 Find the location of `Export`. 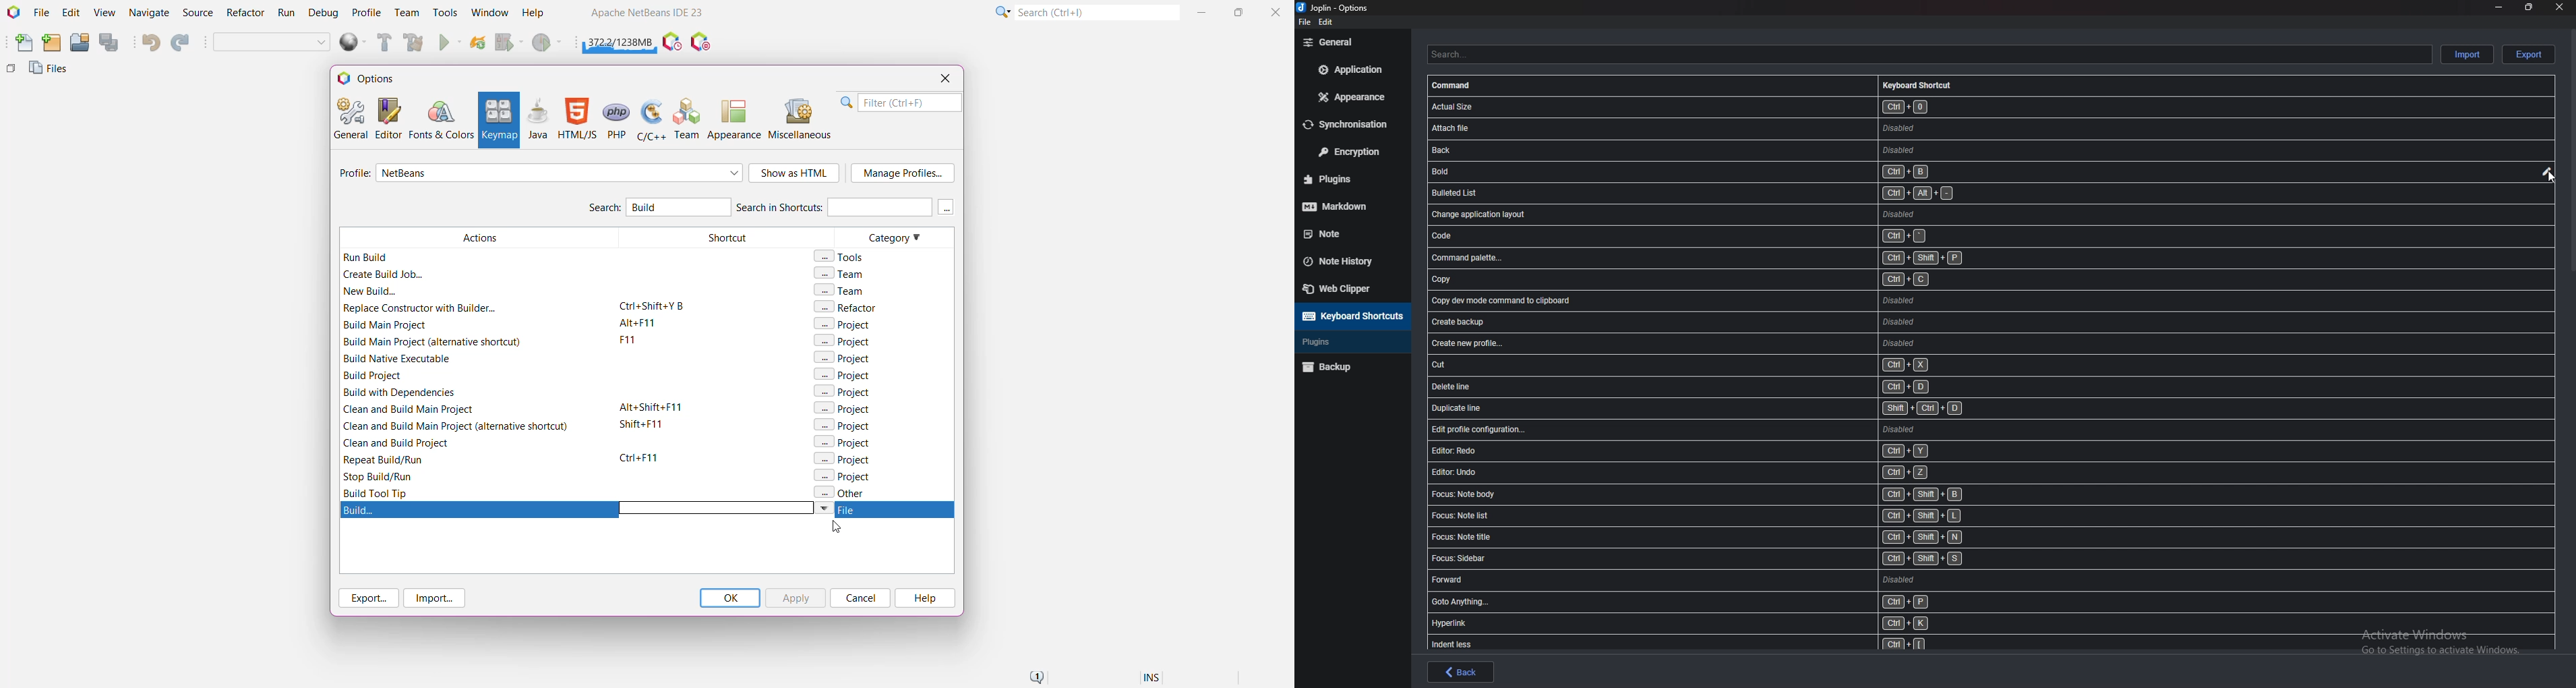

Export is located at coordinates (2530, 55).